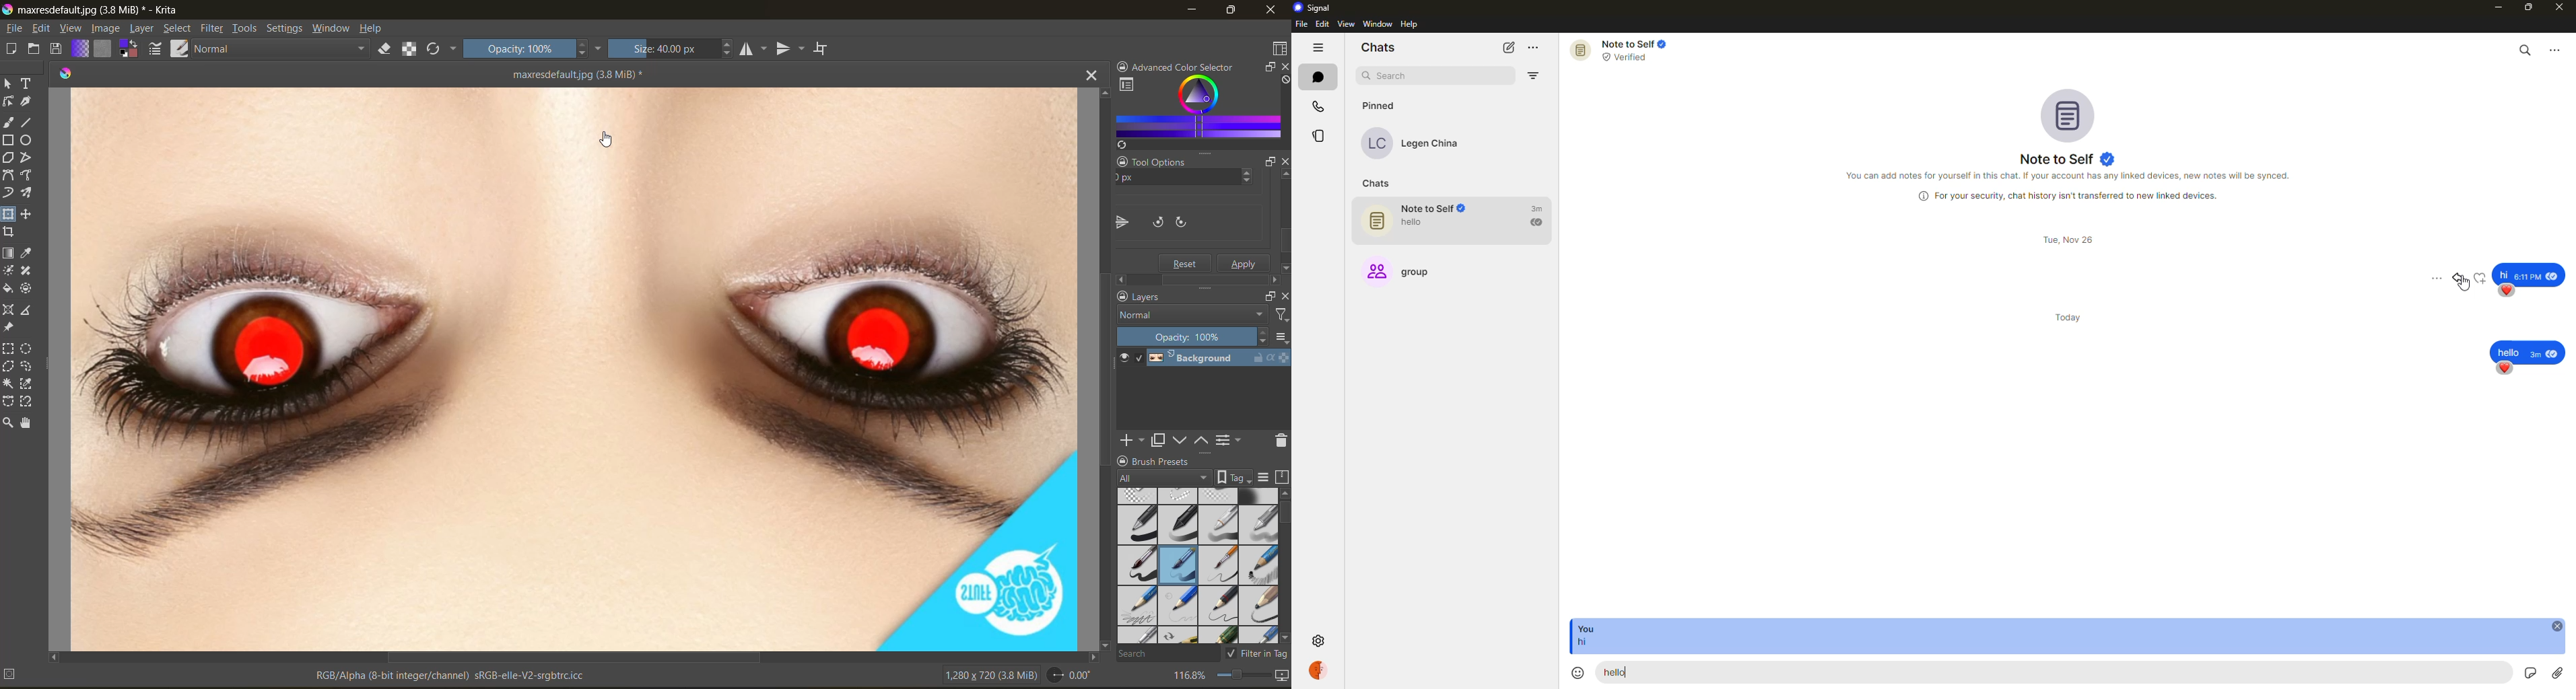 This screenshot has height=700, width=2576. I want to click on group, so click(1410, 272).